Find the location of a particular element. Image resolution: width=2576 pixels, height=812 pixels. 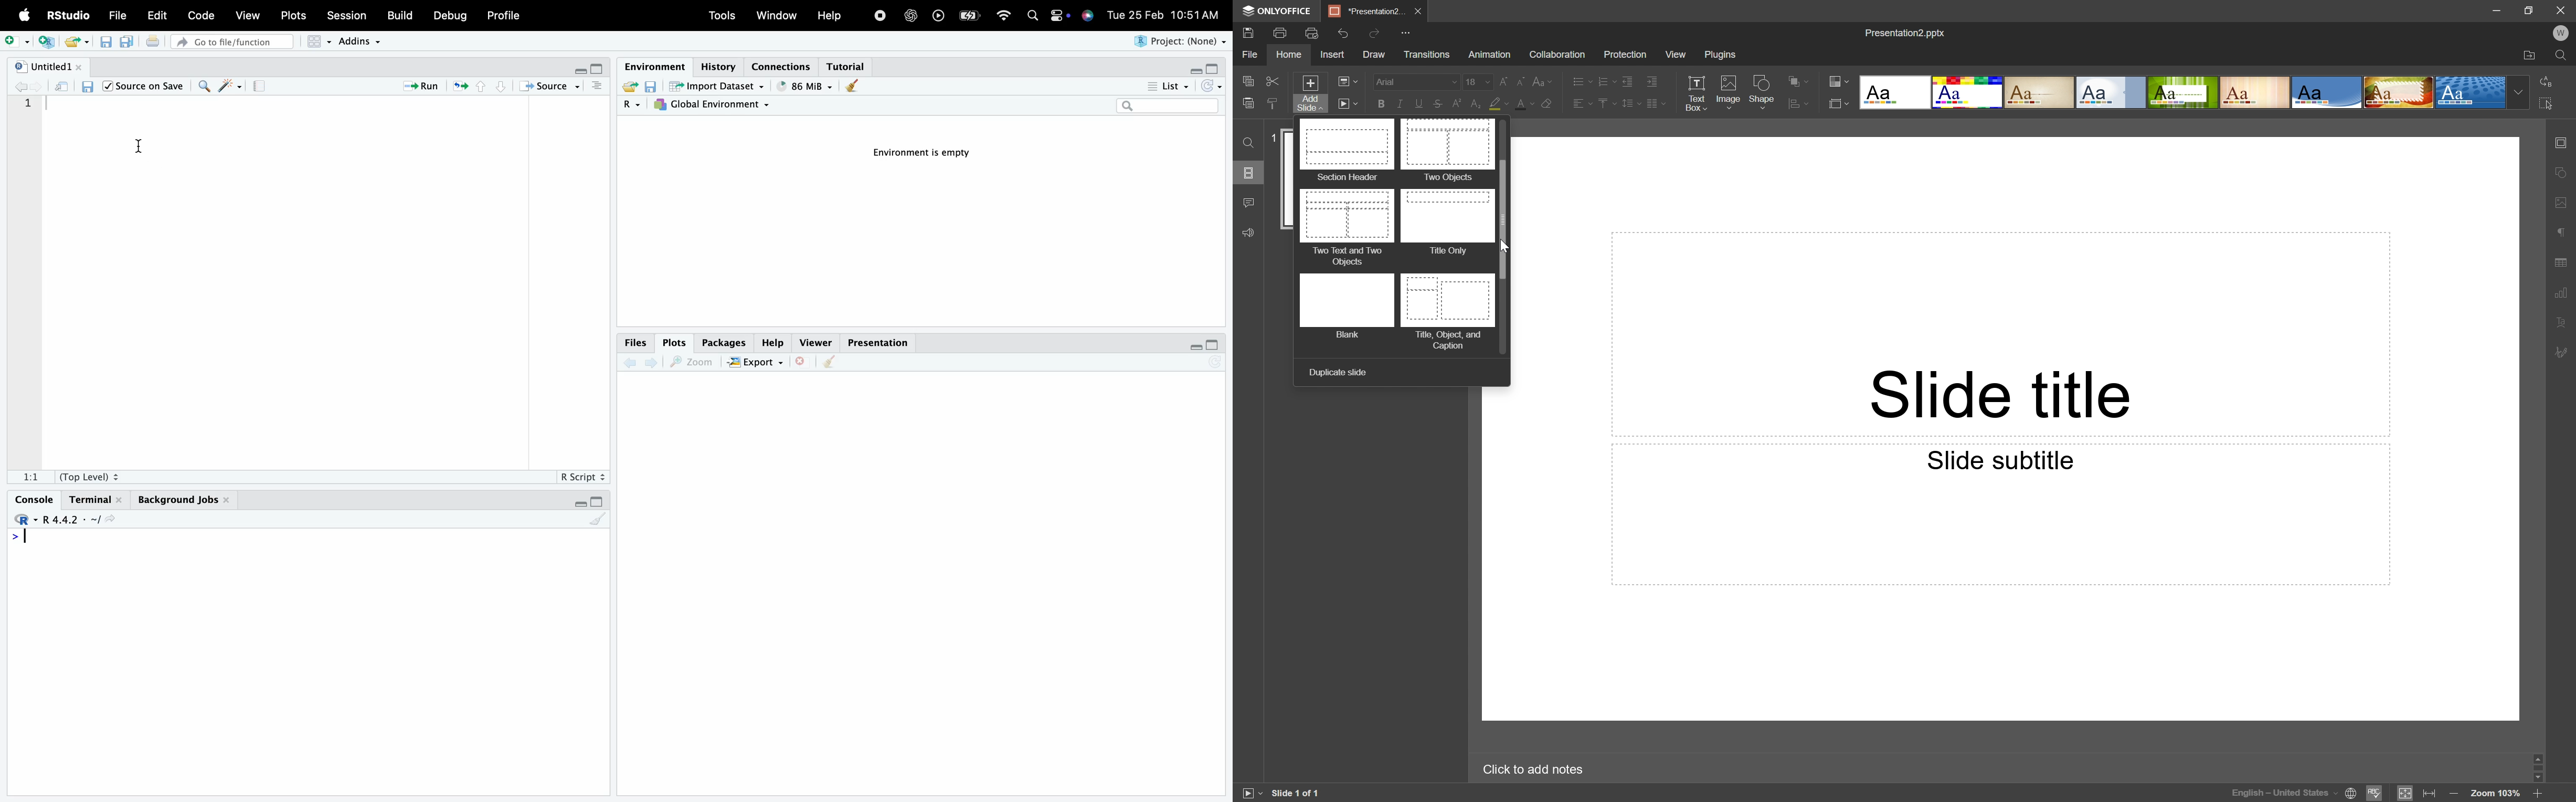

R Script + is located at coordinates (581, 476).